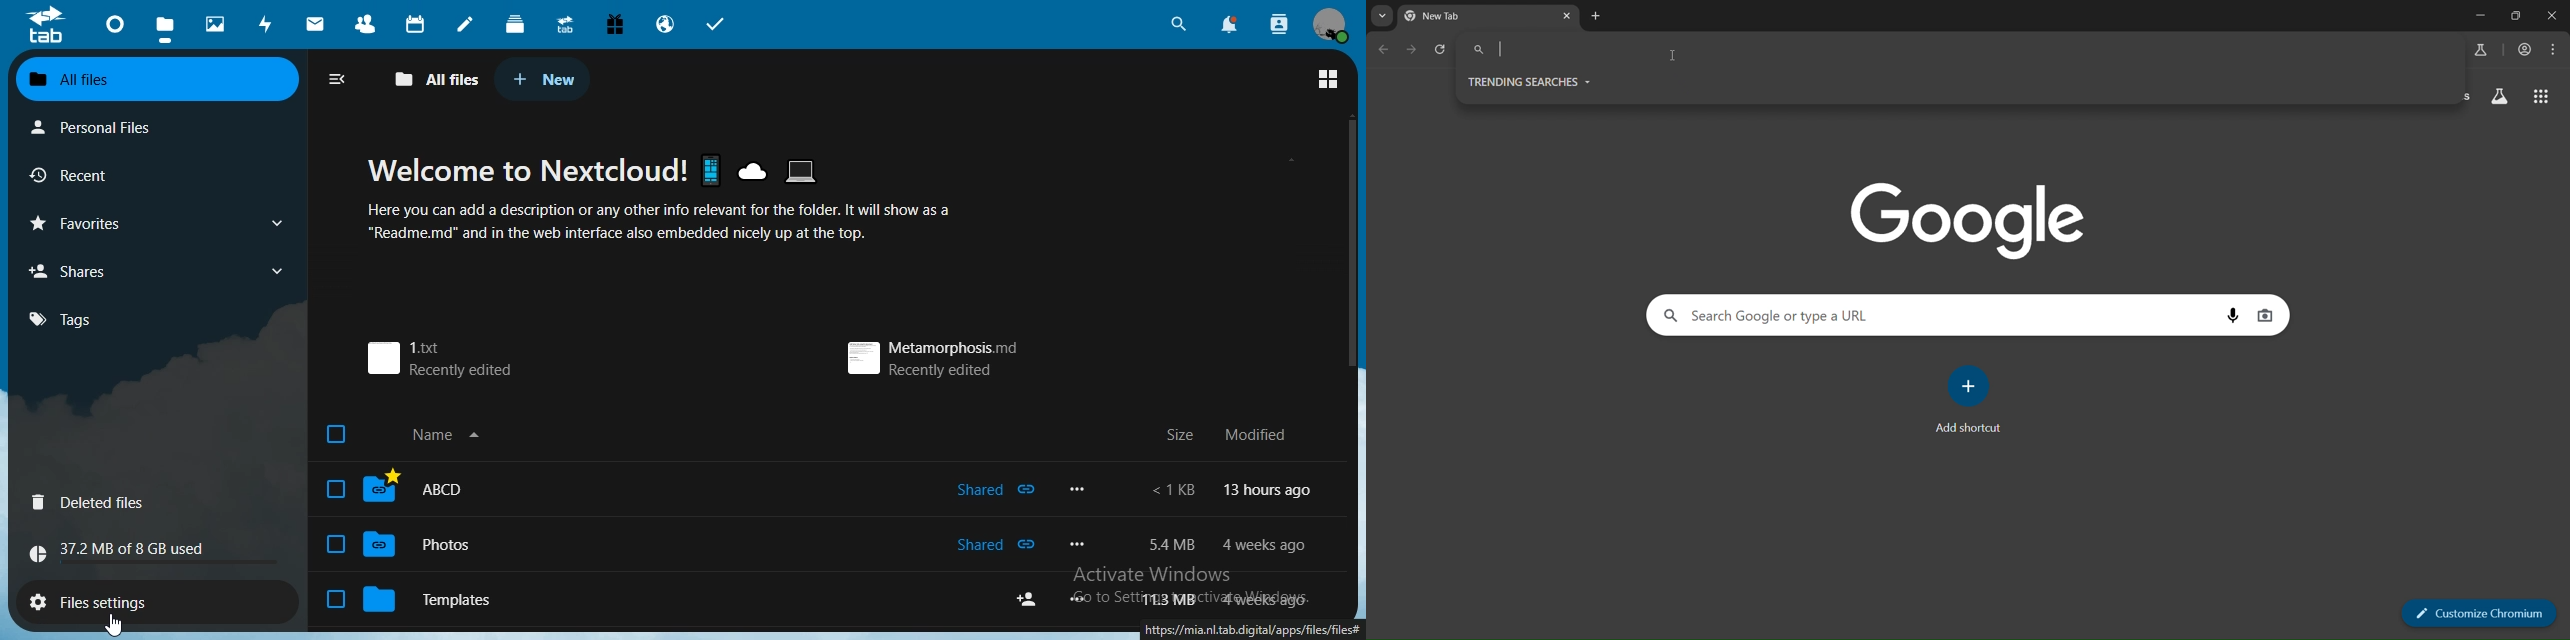 Image resolution: width=2576 pixels, height=644 pixels. I want to click on new, so click(550, 78).